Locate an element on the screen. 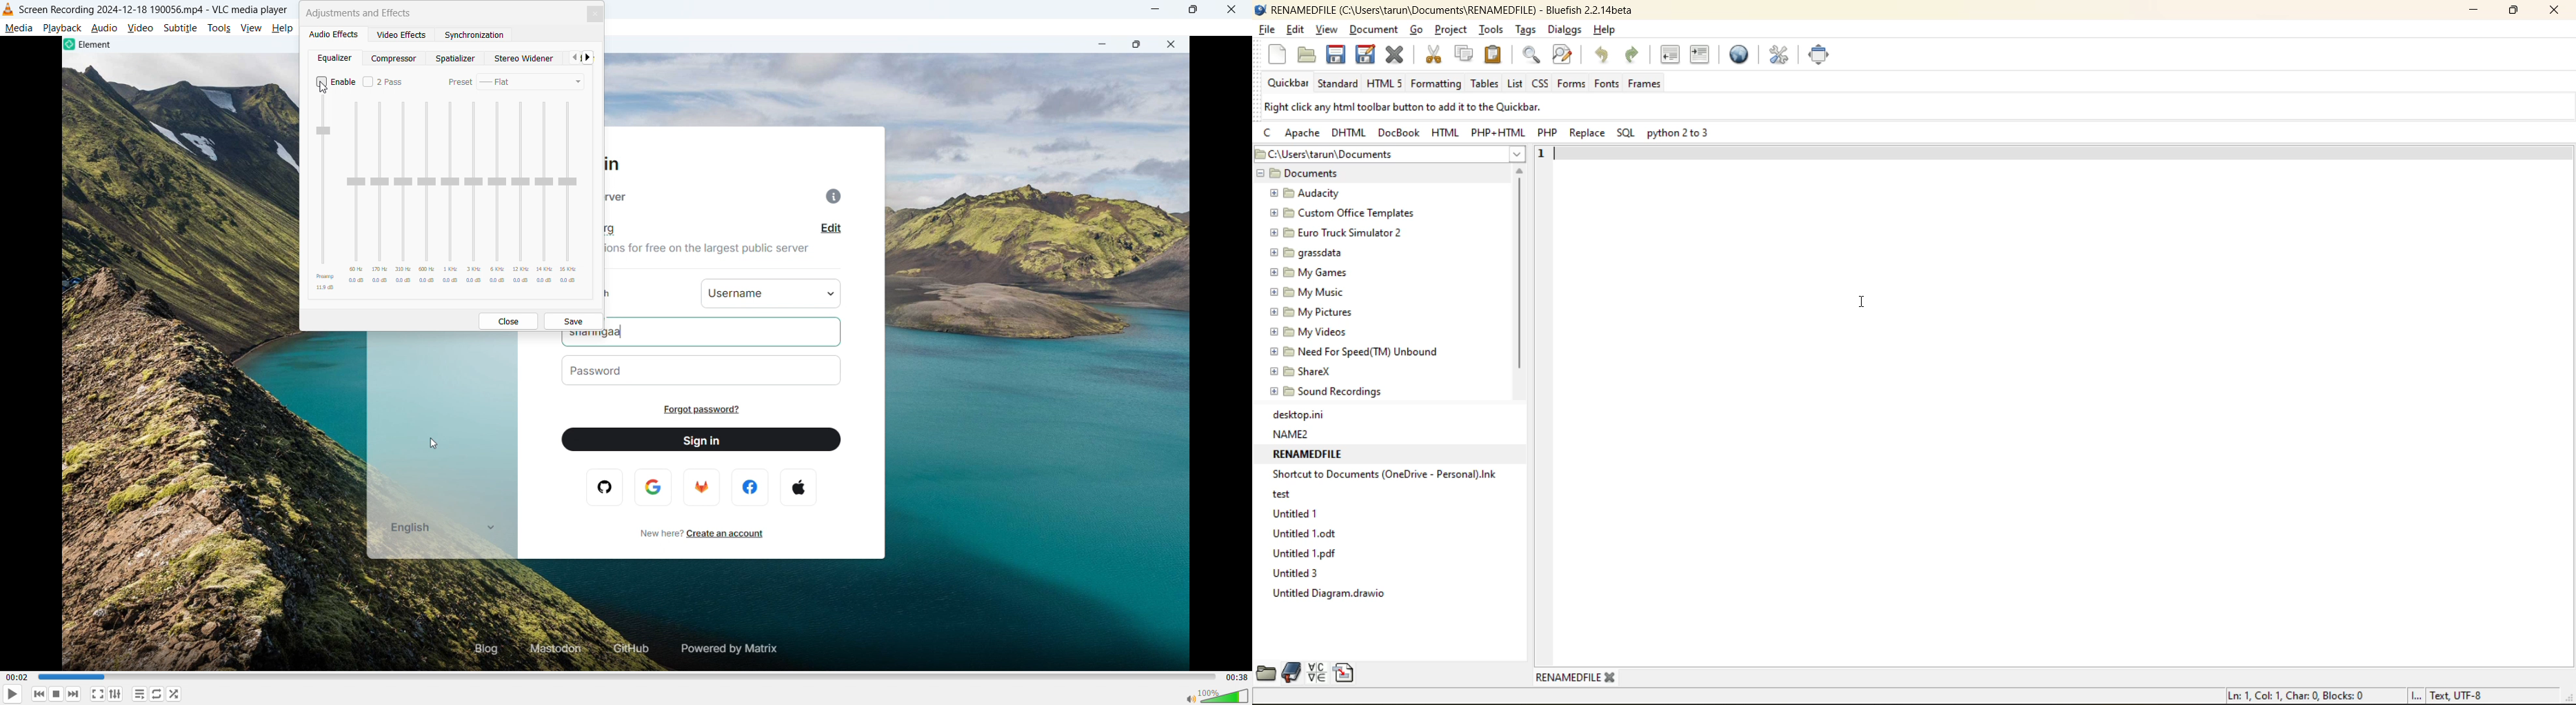 This screenshot has width=2576, height=728. grassdata is located at coordinates (1311, 251).